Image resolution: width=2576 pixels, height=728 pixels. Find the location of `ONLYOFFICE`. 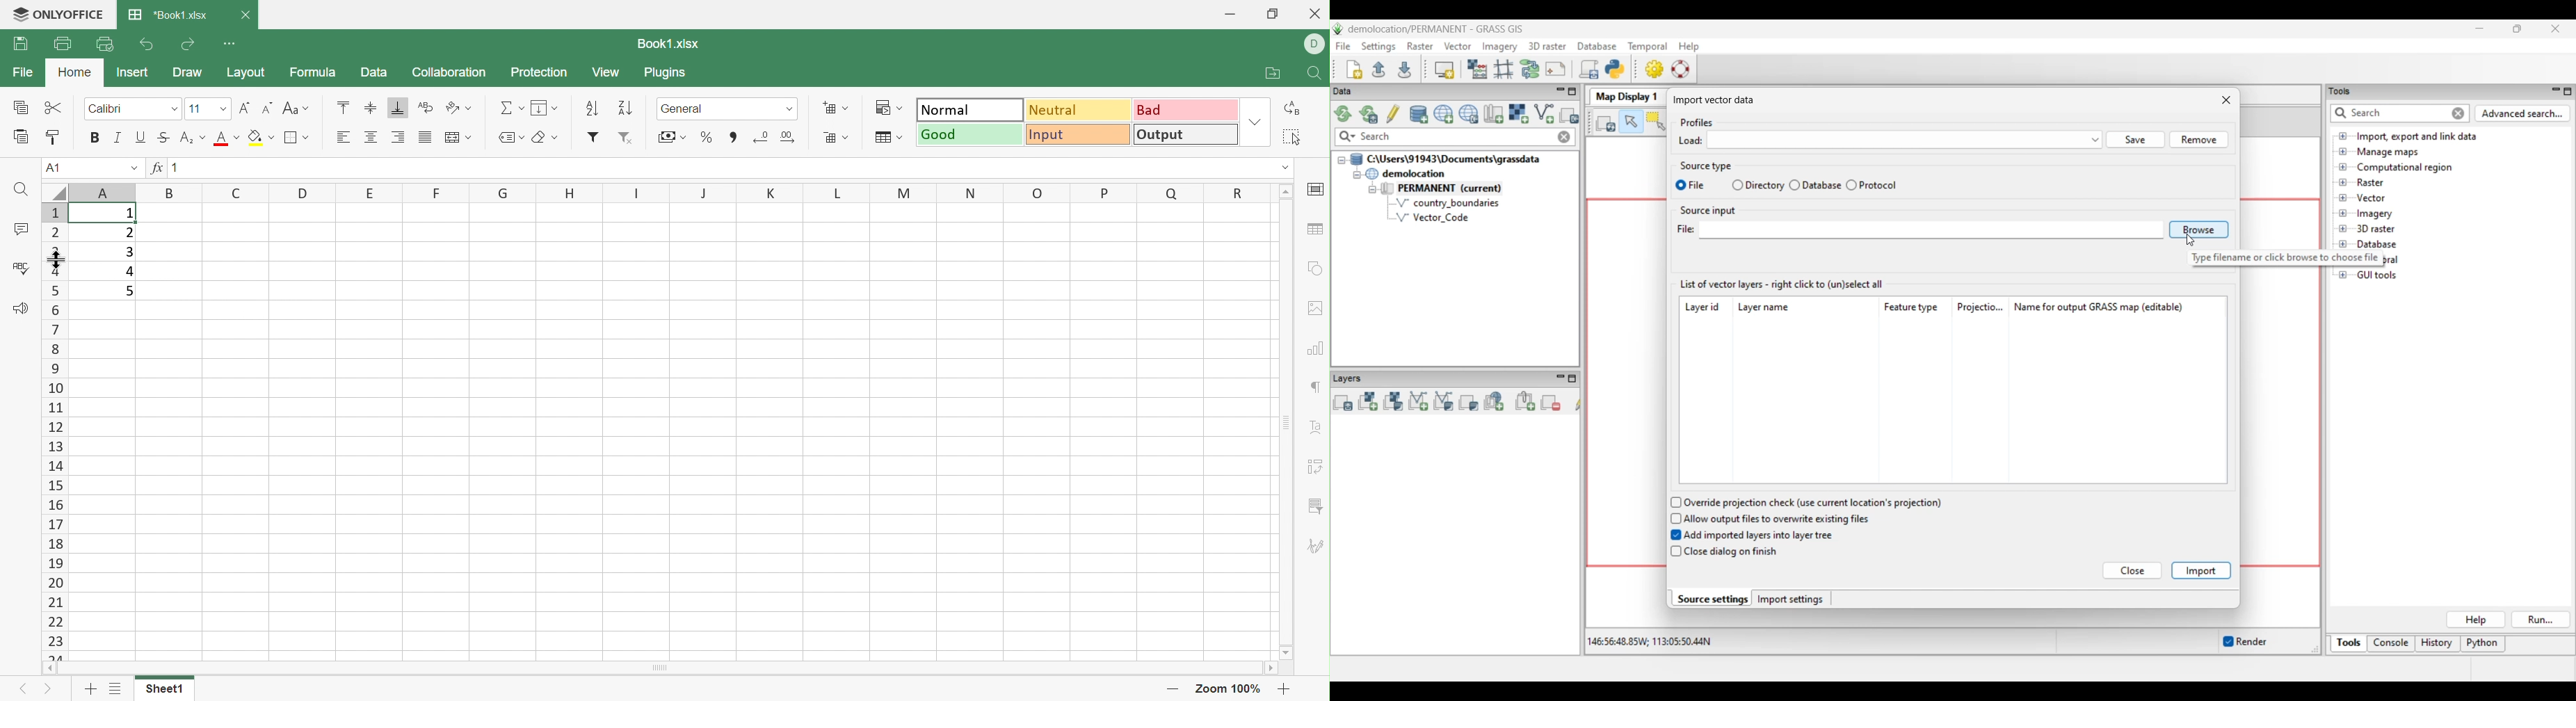

ONLYOFFICE is located at coordinates (56, 13).